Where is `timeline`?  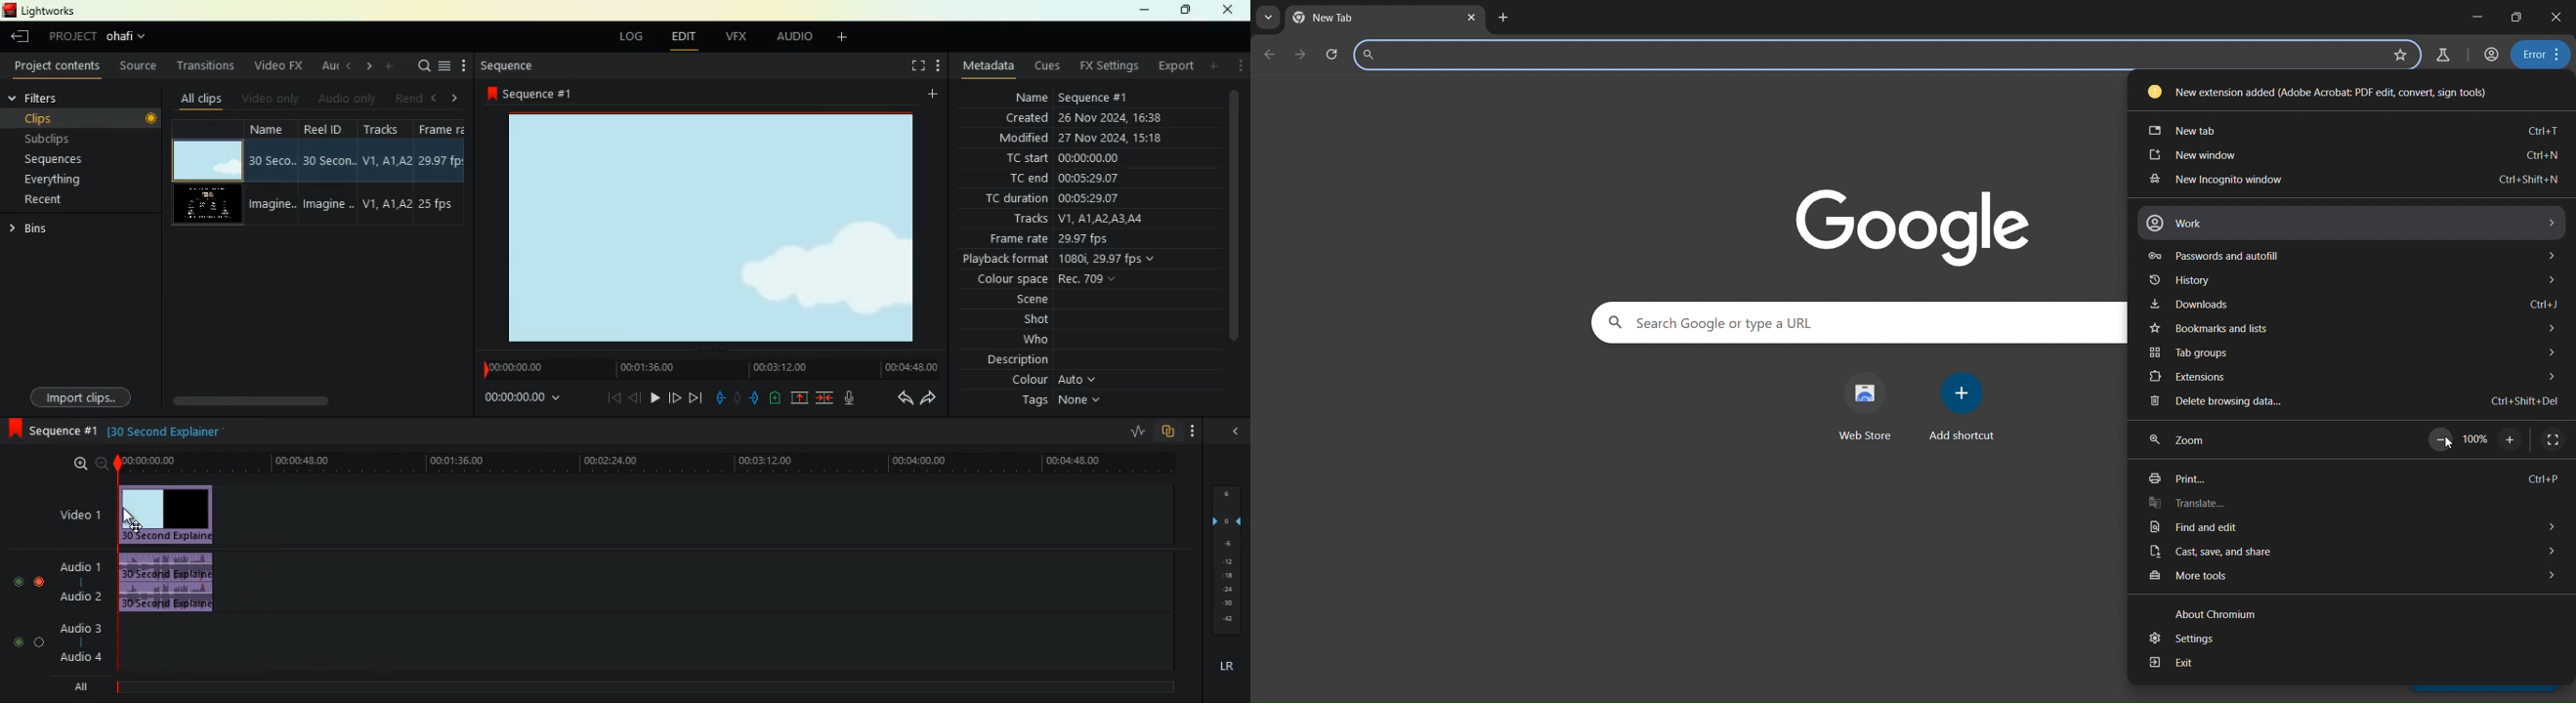 timeline is located at coordinates (642, 687).